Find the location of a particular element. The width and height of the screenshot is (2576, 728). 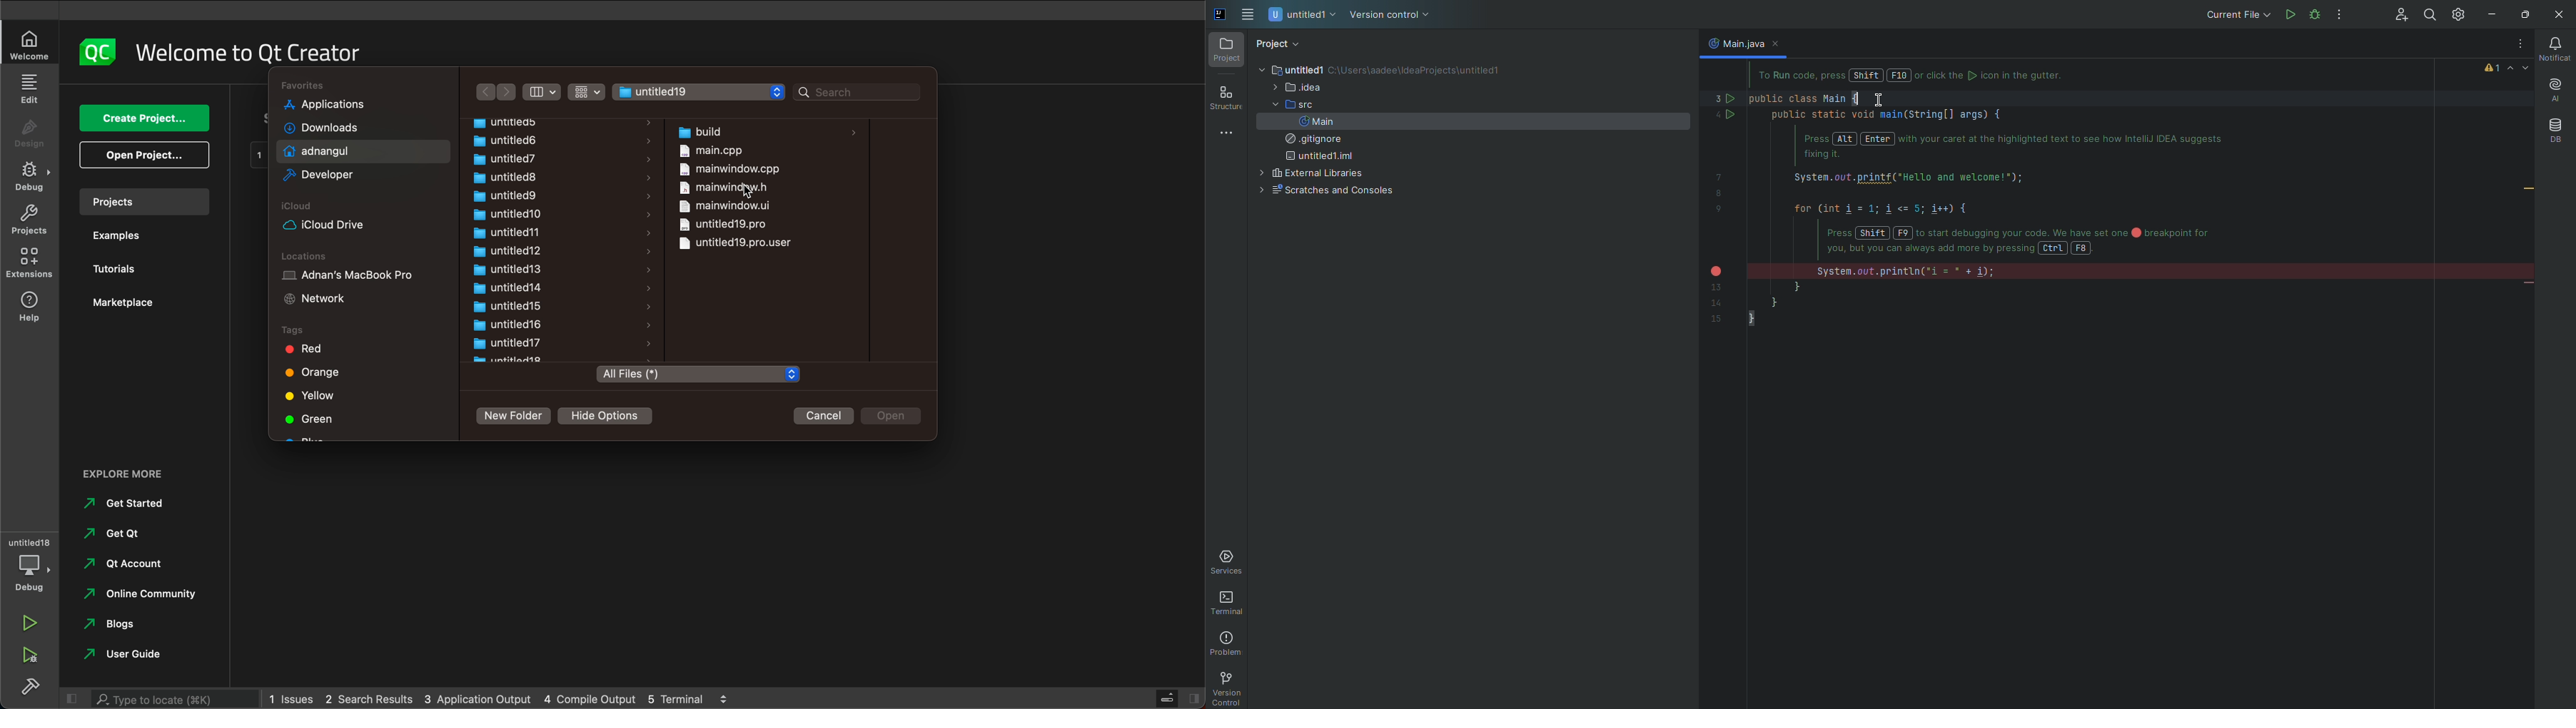

adnan's macbook pro is located at coordinates (362, 277).